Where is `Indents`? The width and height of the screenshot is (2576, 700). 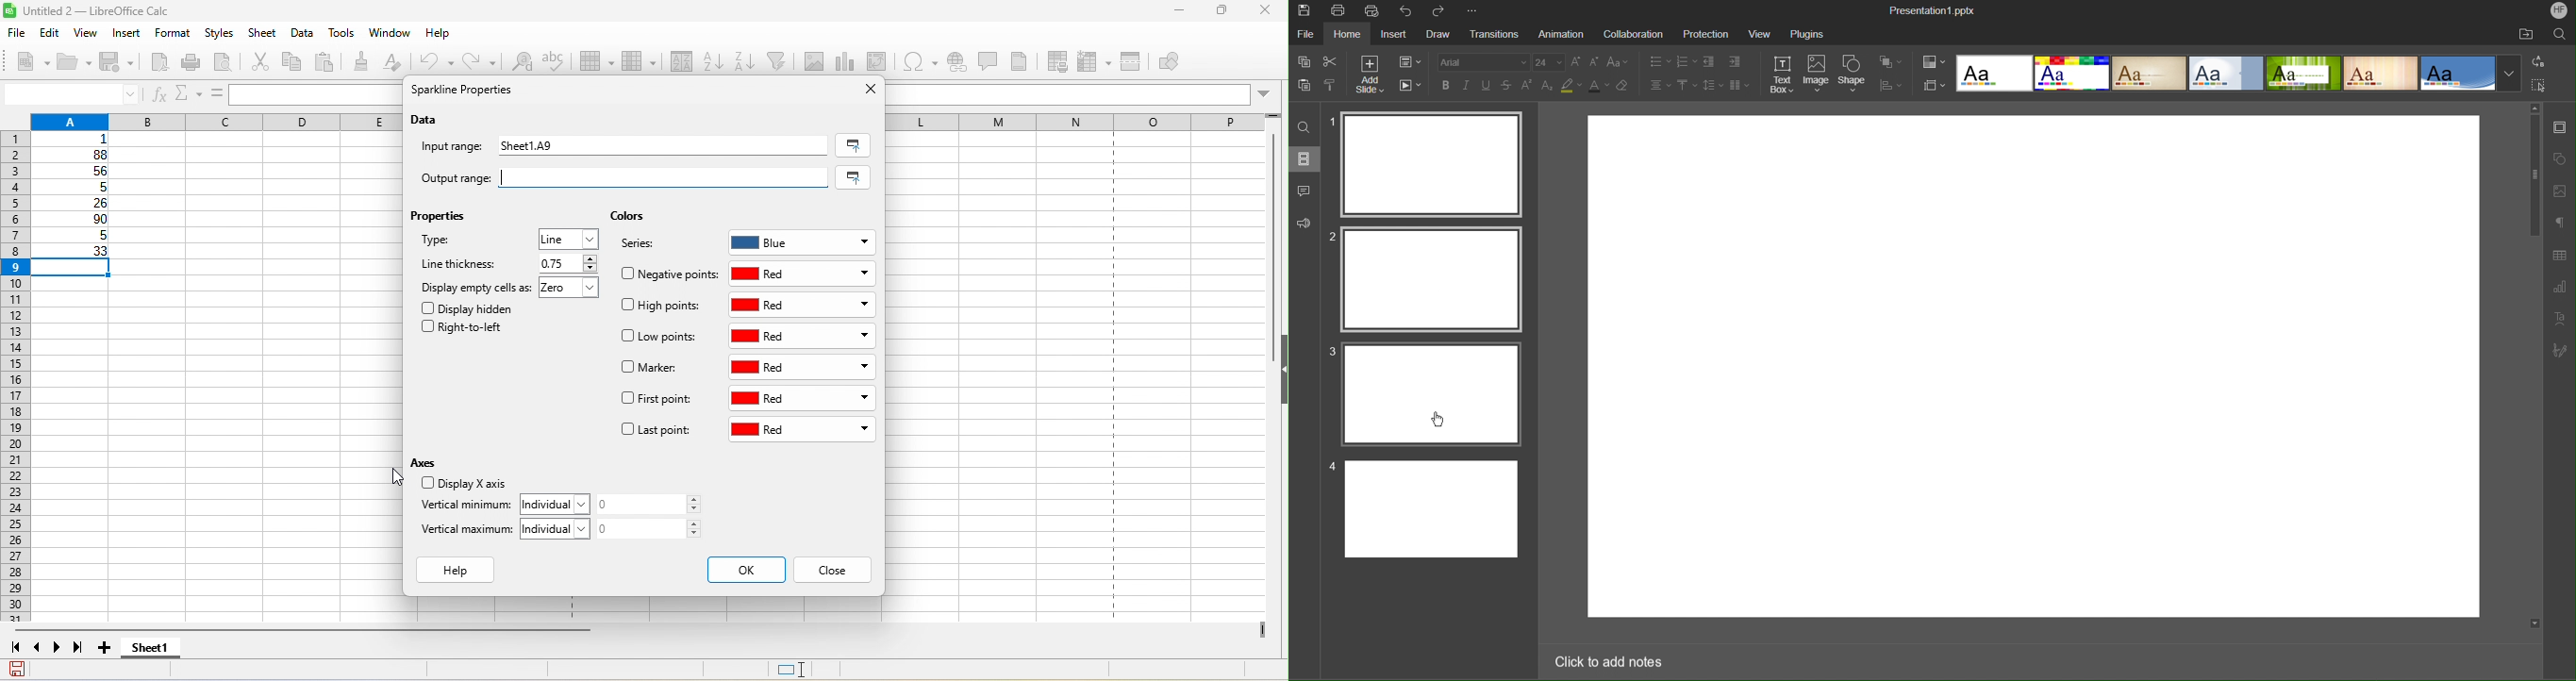 Indents is located at coordinates (1726, 60).